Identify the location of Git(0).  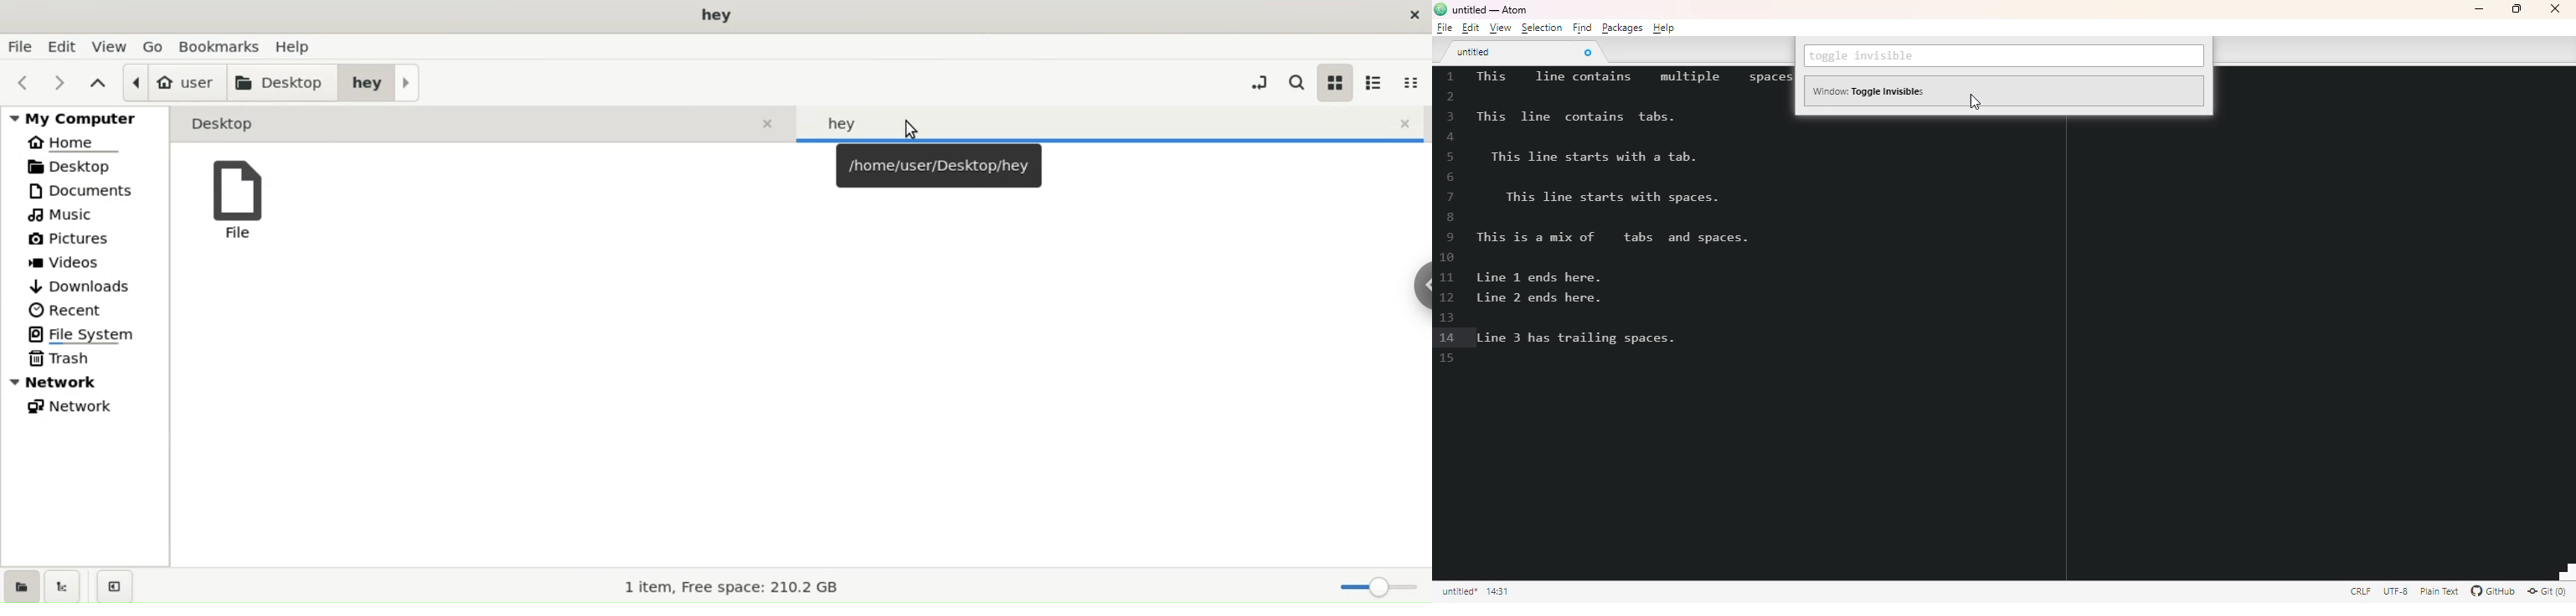
(2546, 590).